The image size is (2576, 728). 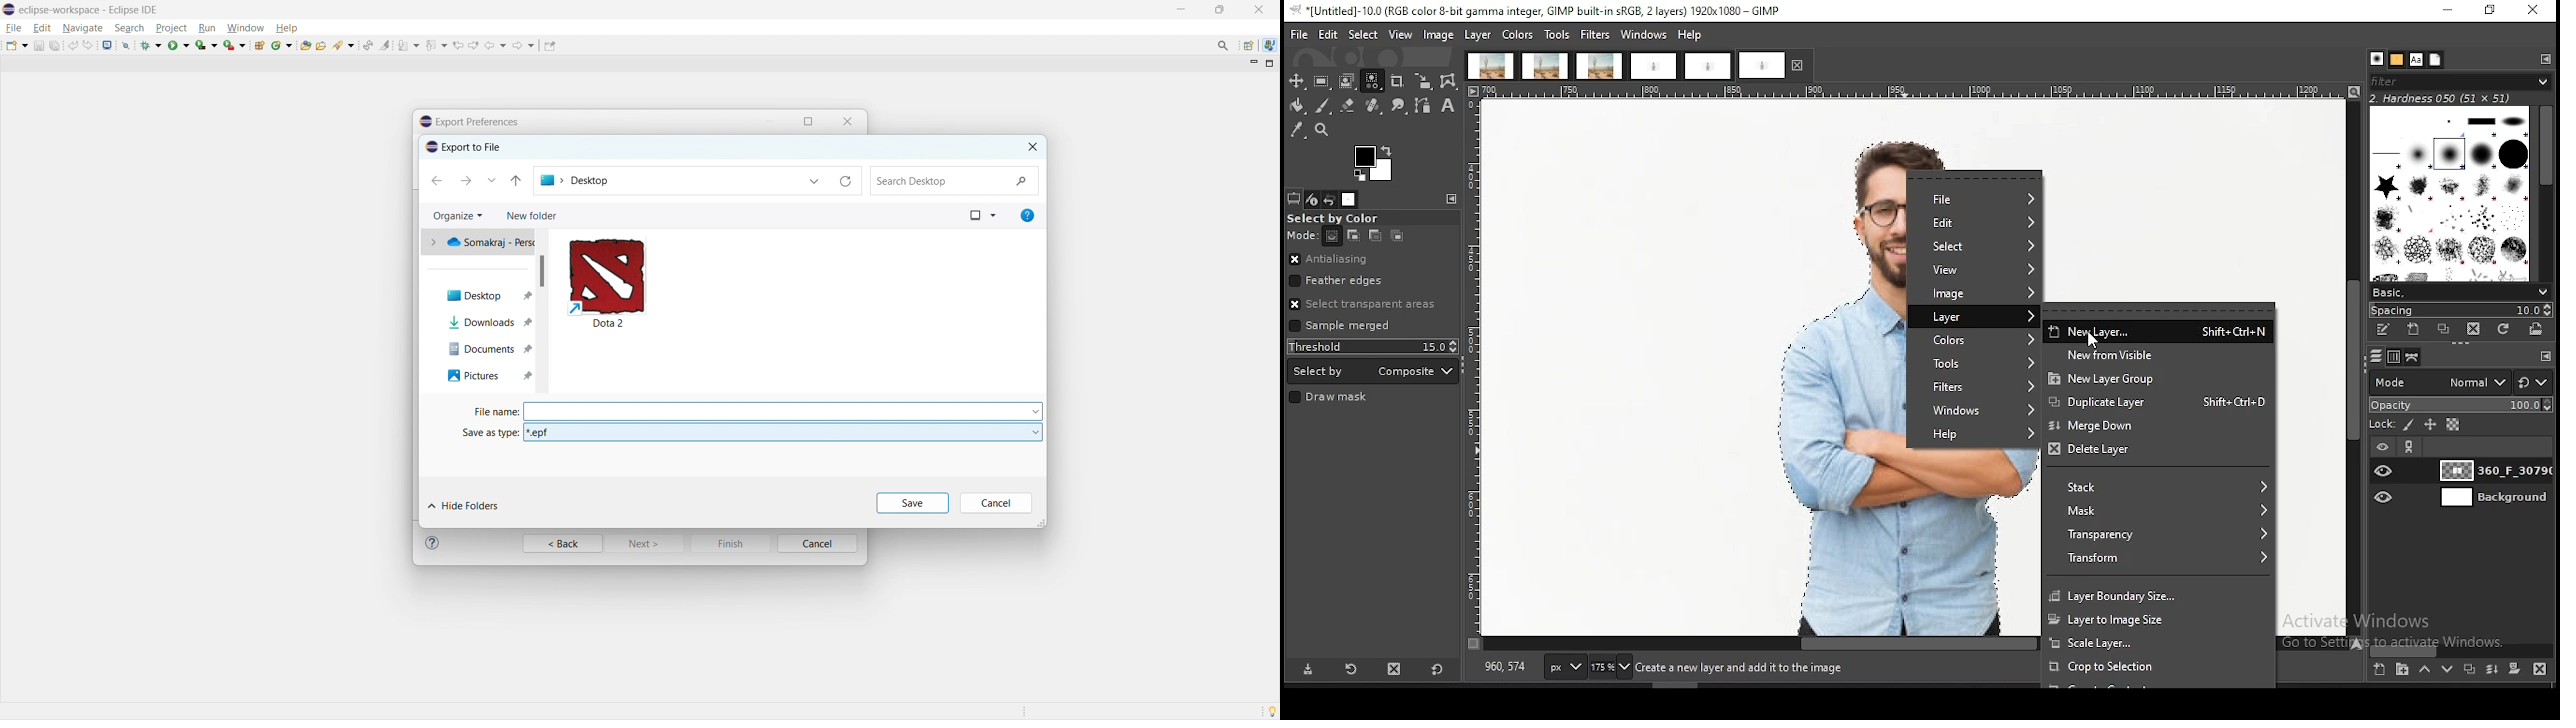 What do you see at coordinates (1974, 339) in the screenshot?
I see `colors` at bounding box center [1974, 339].